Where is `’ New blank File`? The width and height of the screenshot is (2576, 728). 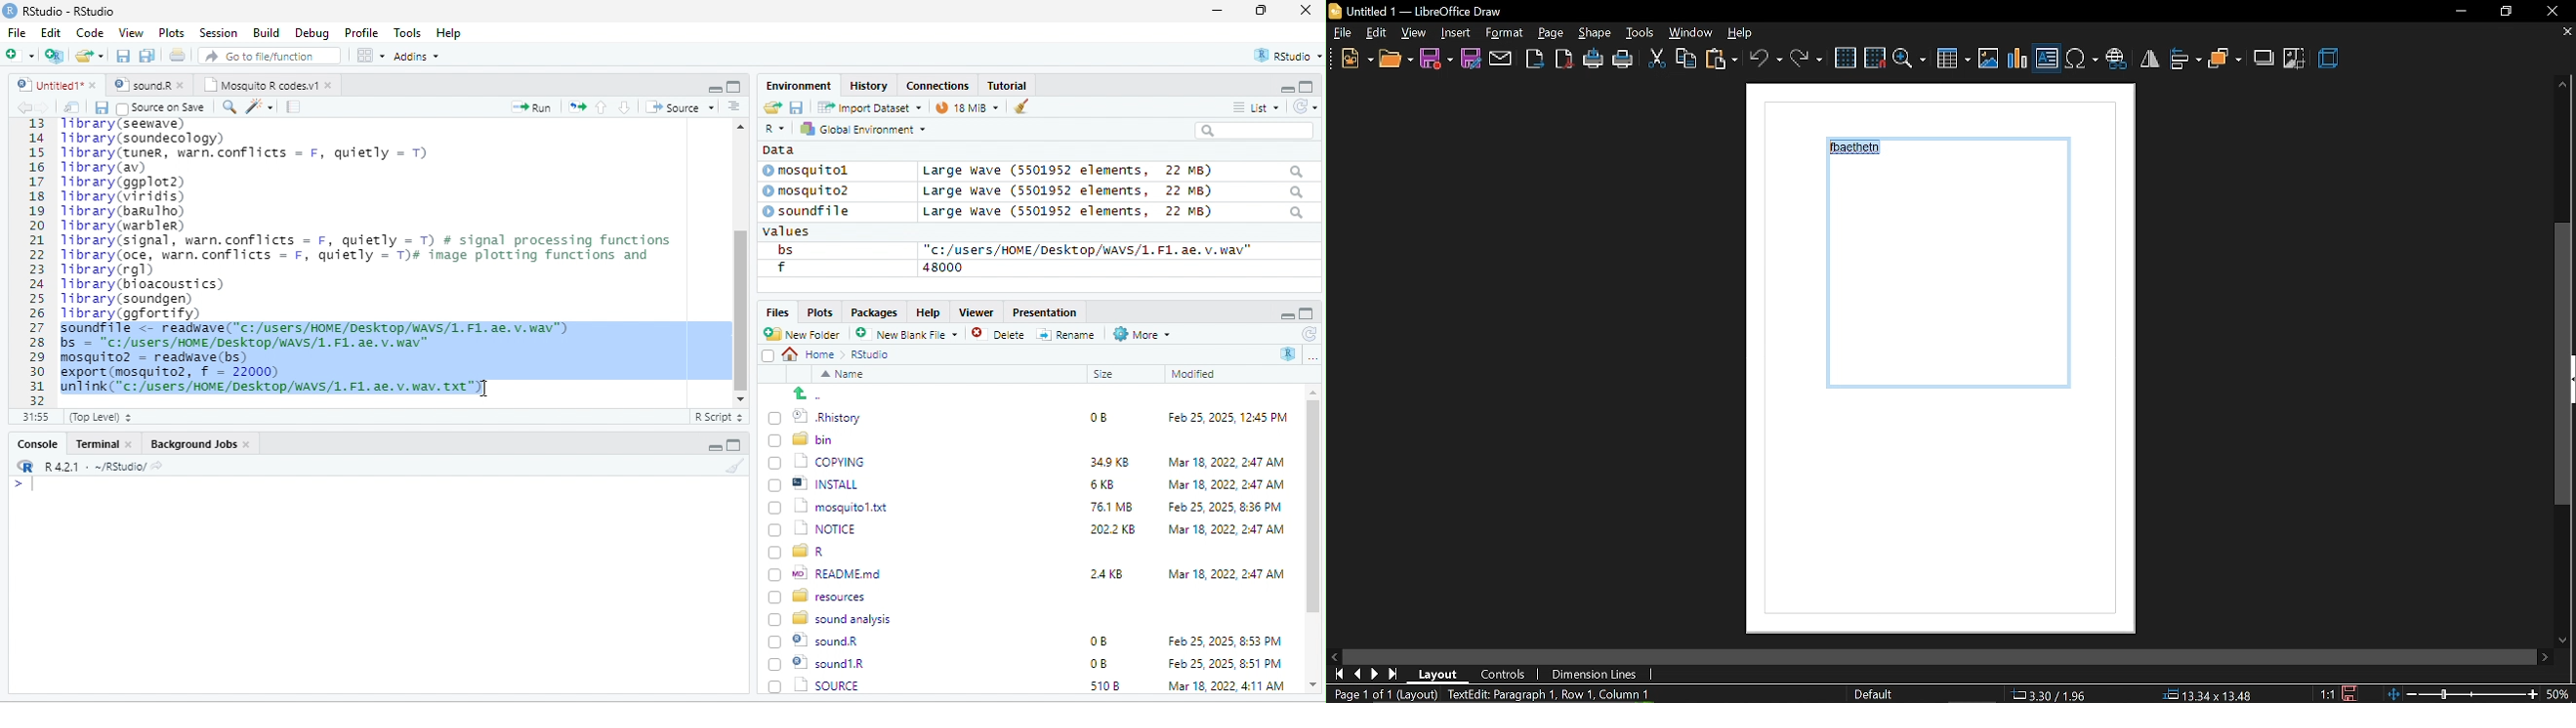
’ New blank File is located at coordinates (912, 337).